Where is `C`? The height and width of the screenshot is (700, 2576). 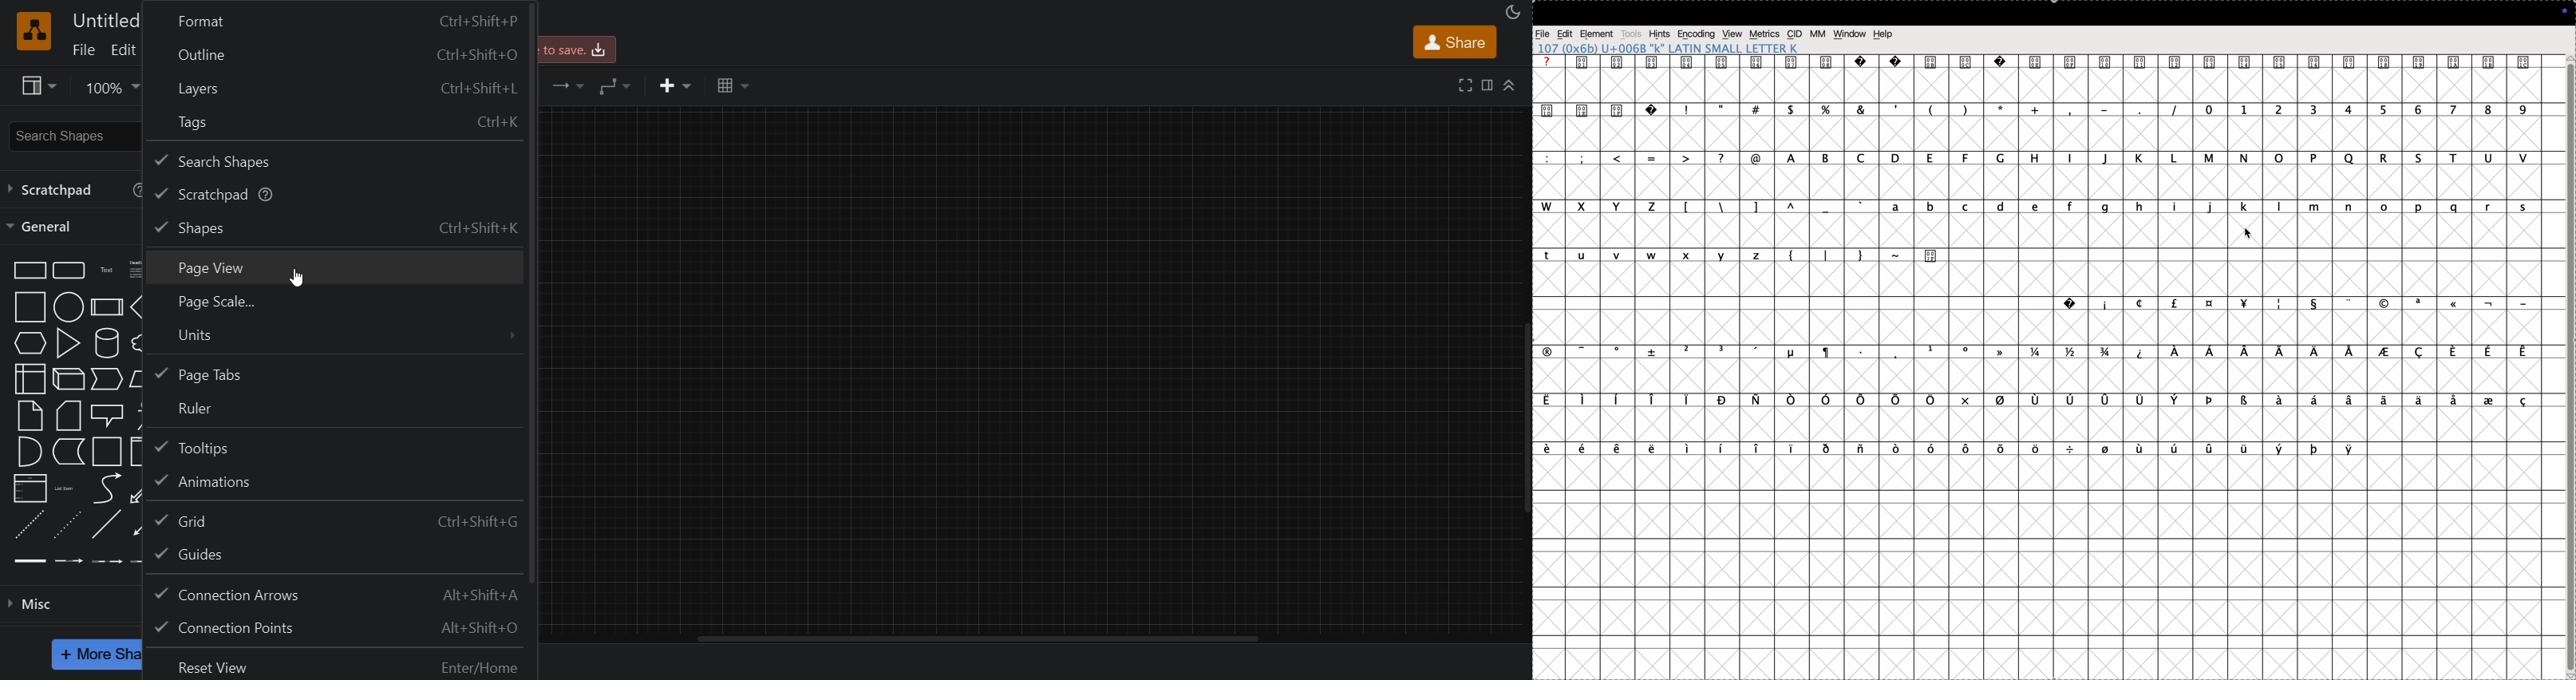
C is located at coordinates (2420, 351).